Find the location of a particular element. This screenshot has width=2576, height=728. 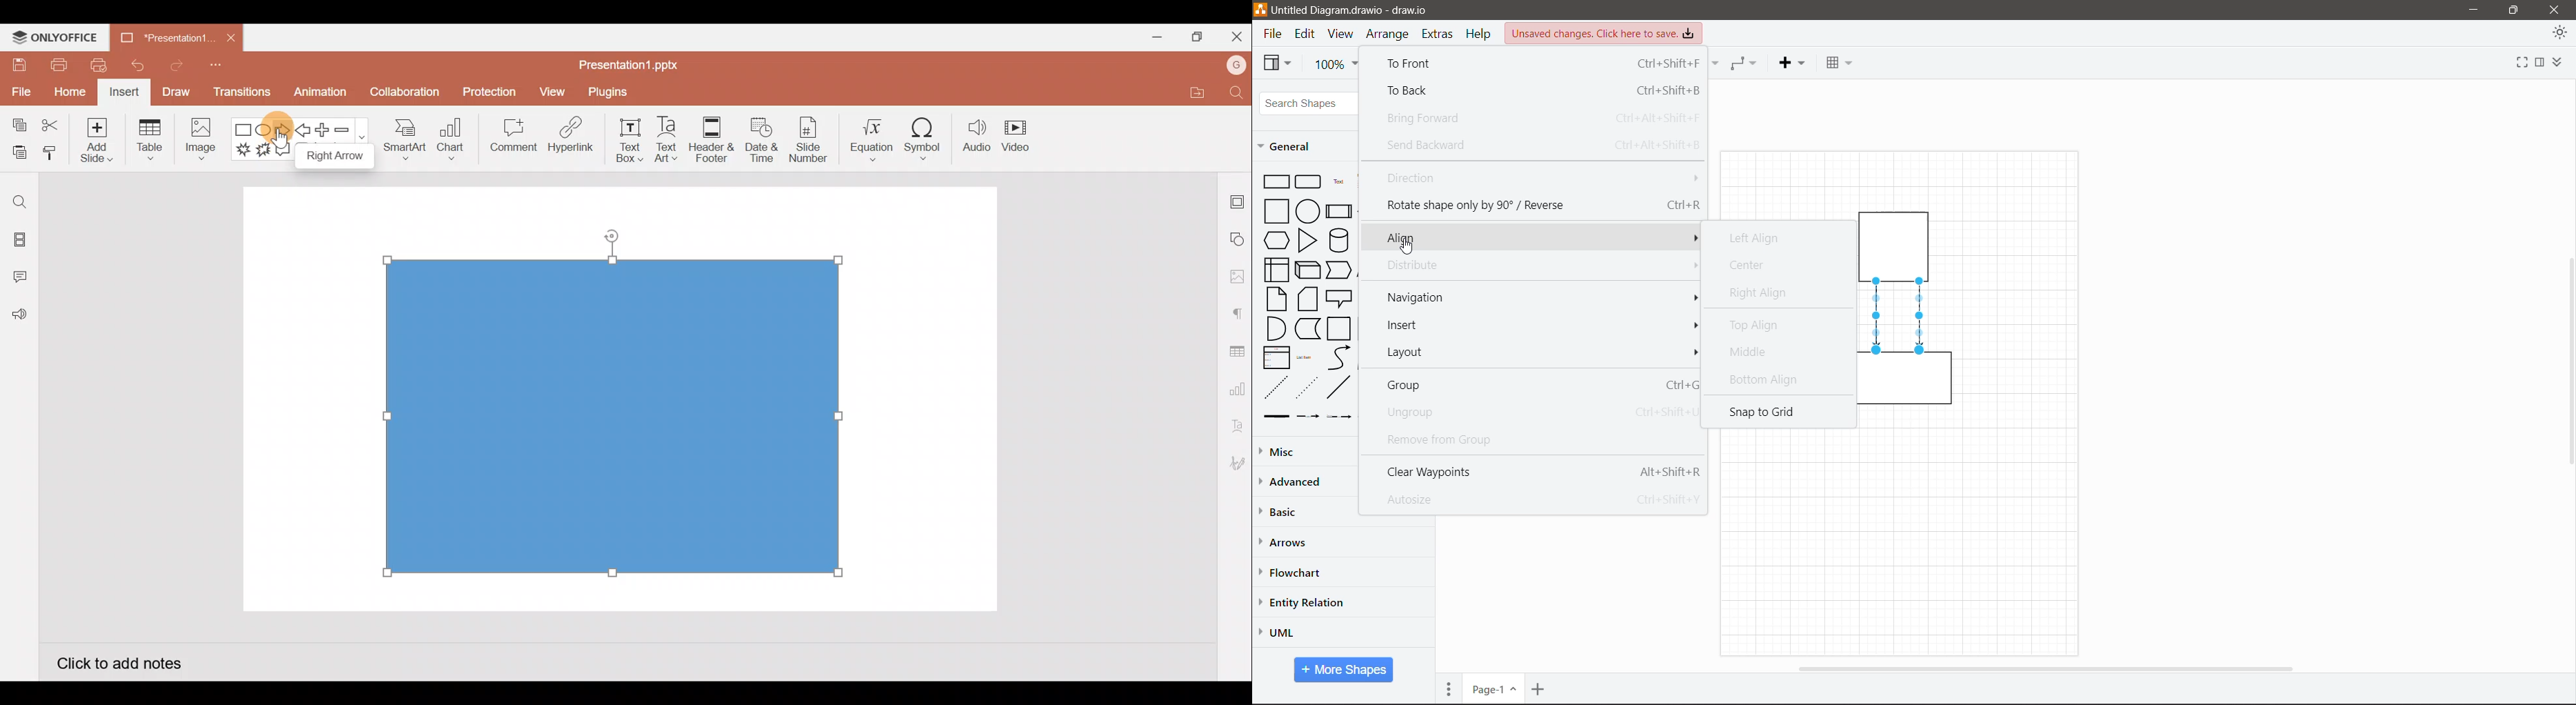

Transitions is located at coordinates (243, 95).